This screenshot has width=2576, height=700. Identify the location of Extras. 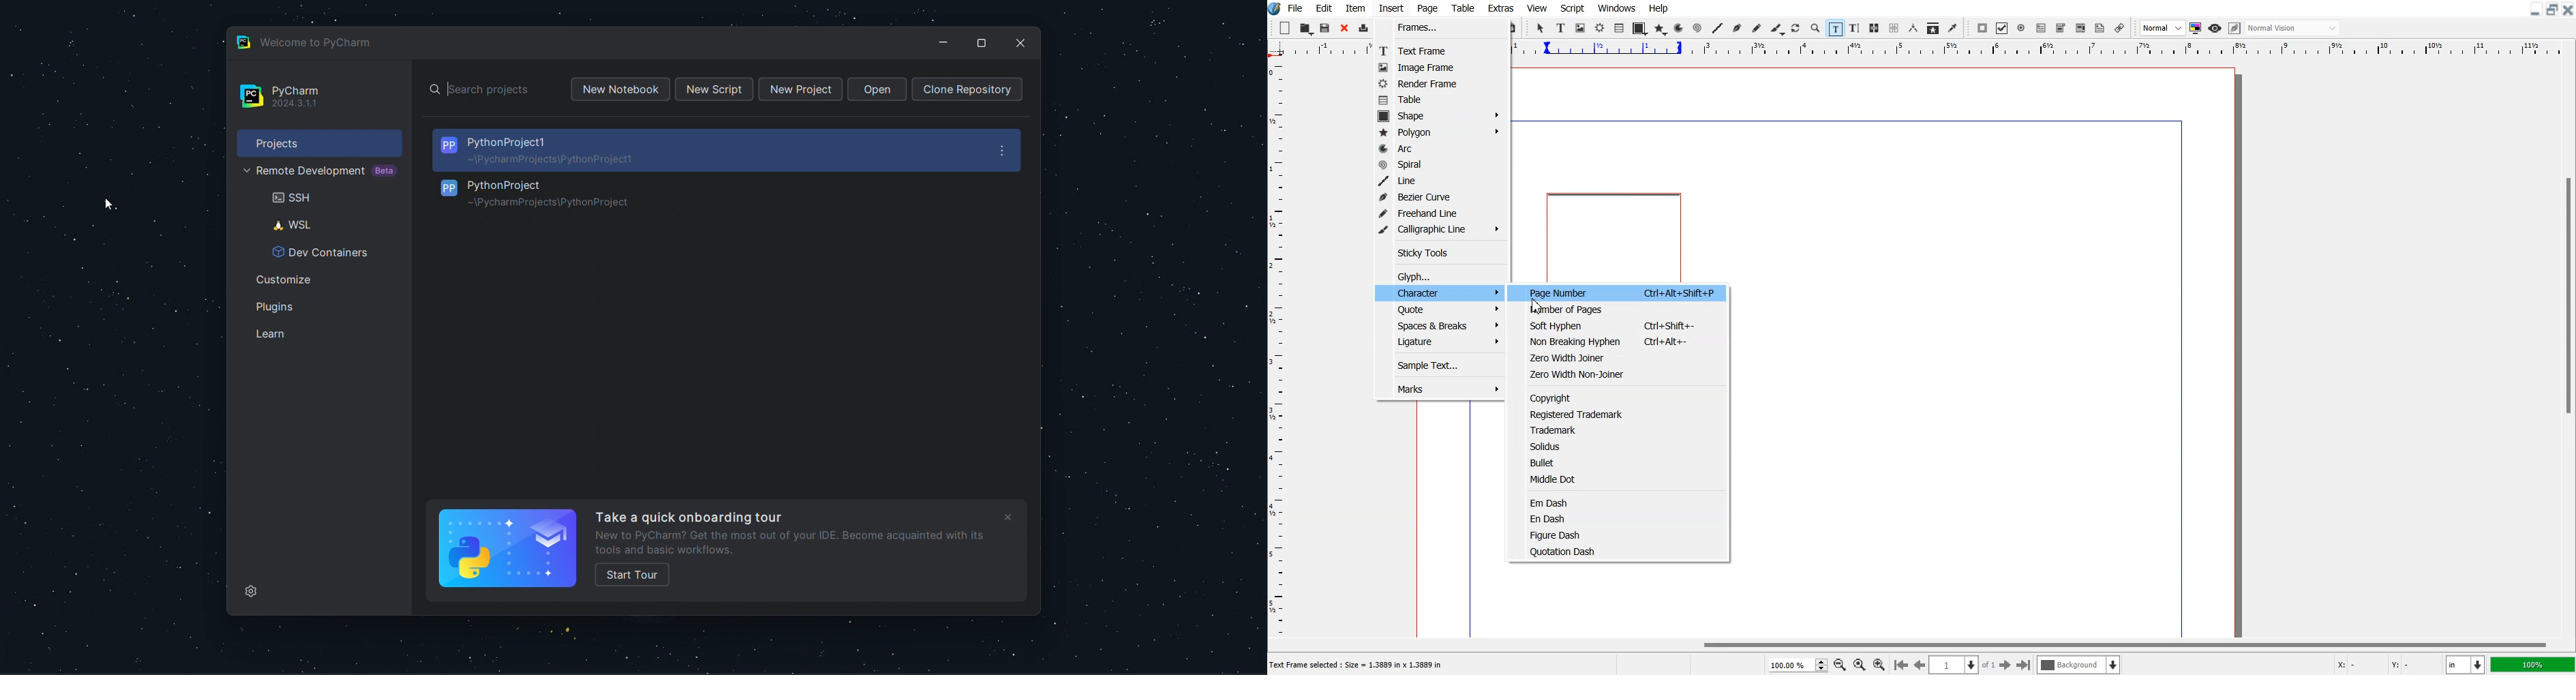
(1501, 7).